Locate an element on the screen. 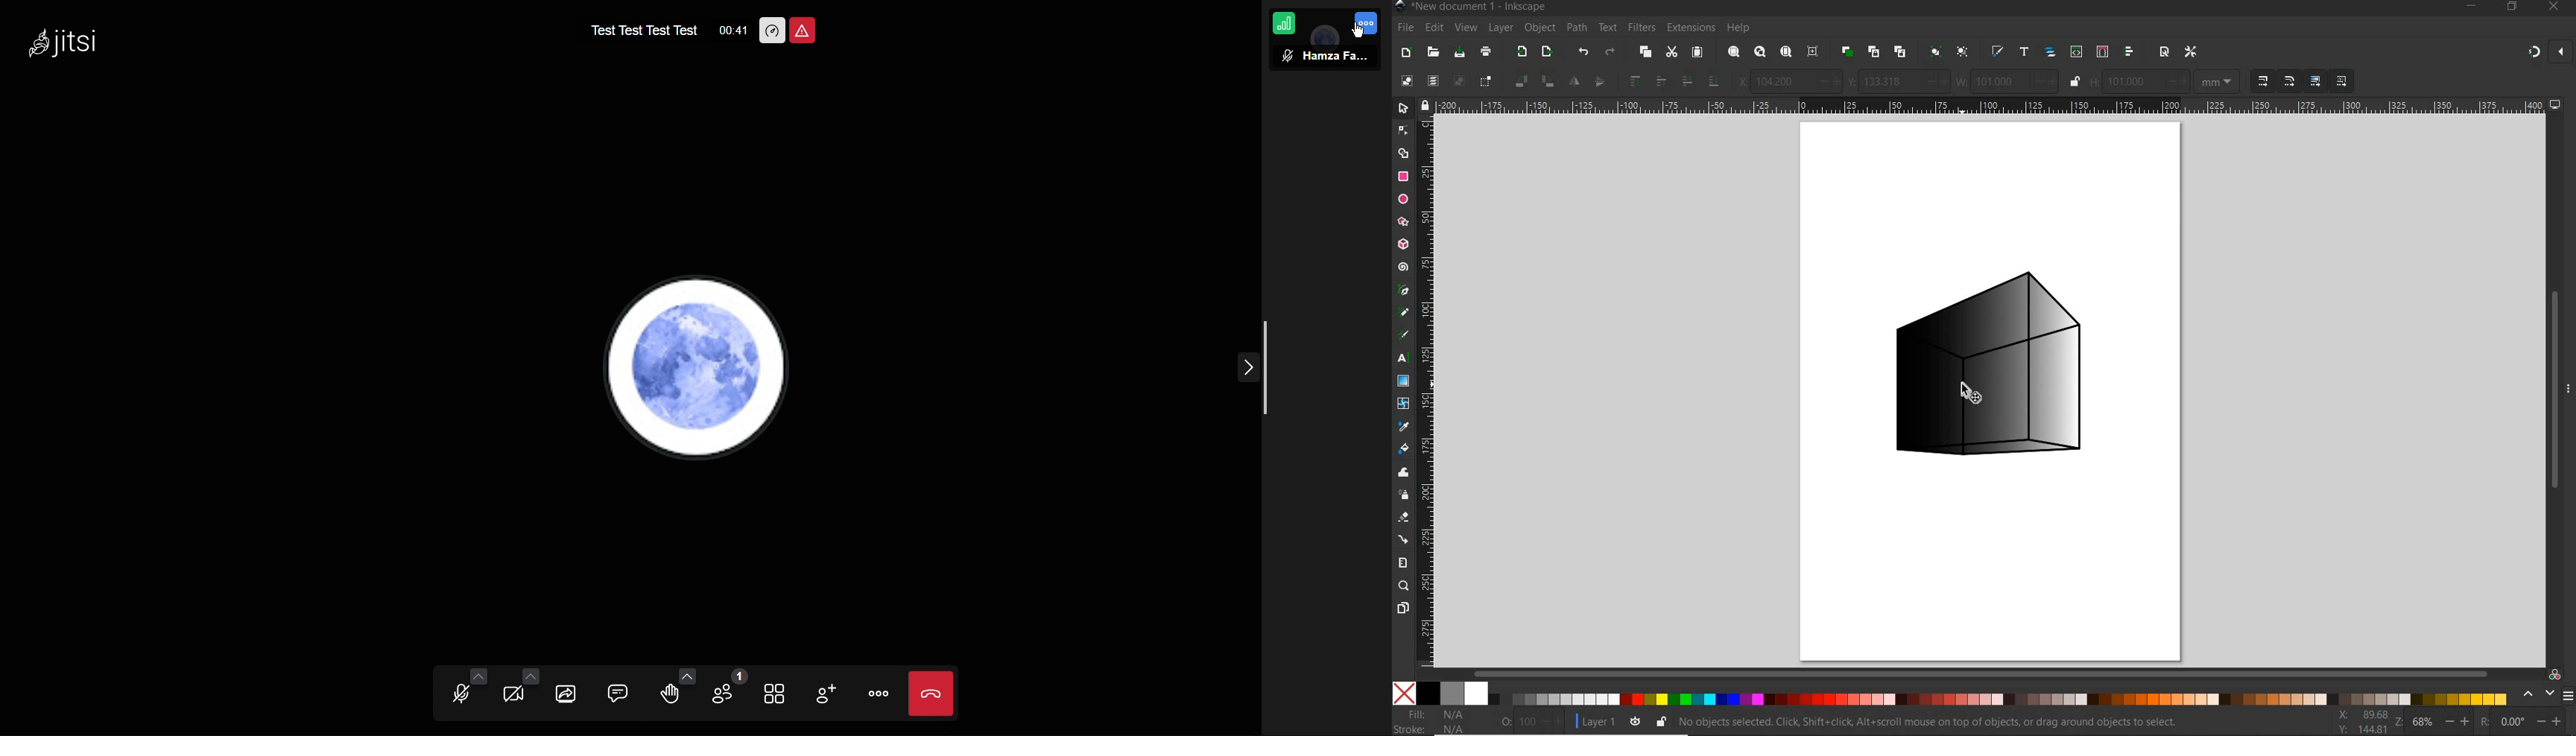 Image resolution: width=2576 pixels, height=756 pixels. Test Test Test Test is located at coordinates (636, 30).